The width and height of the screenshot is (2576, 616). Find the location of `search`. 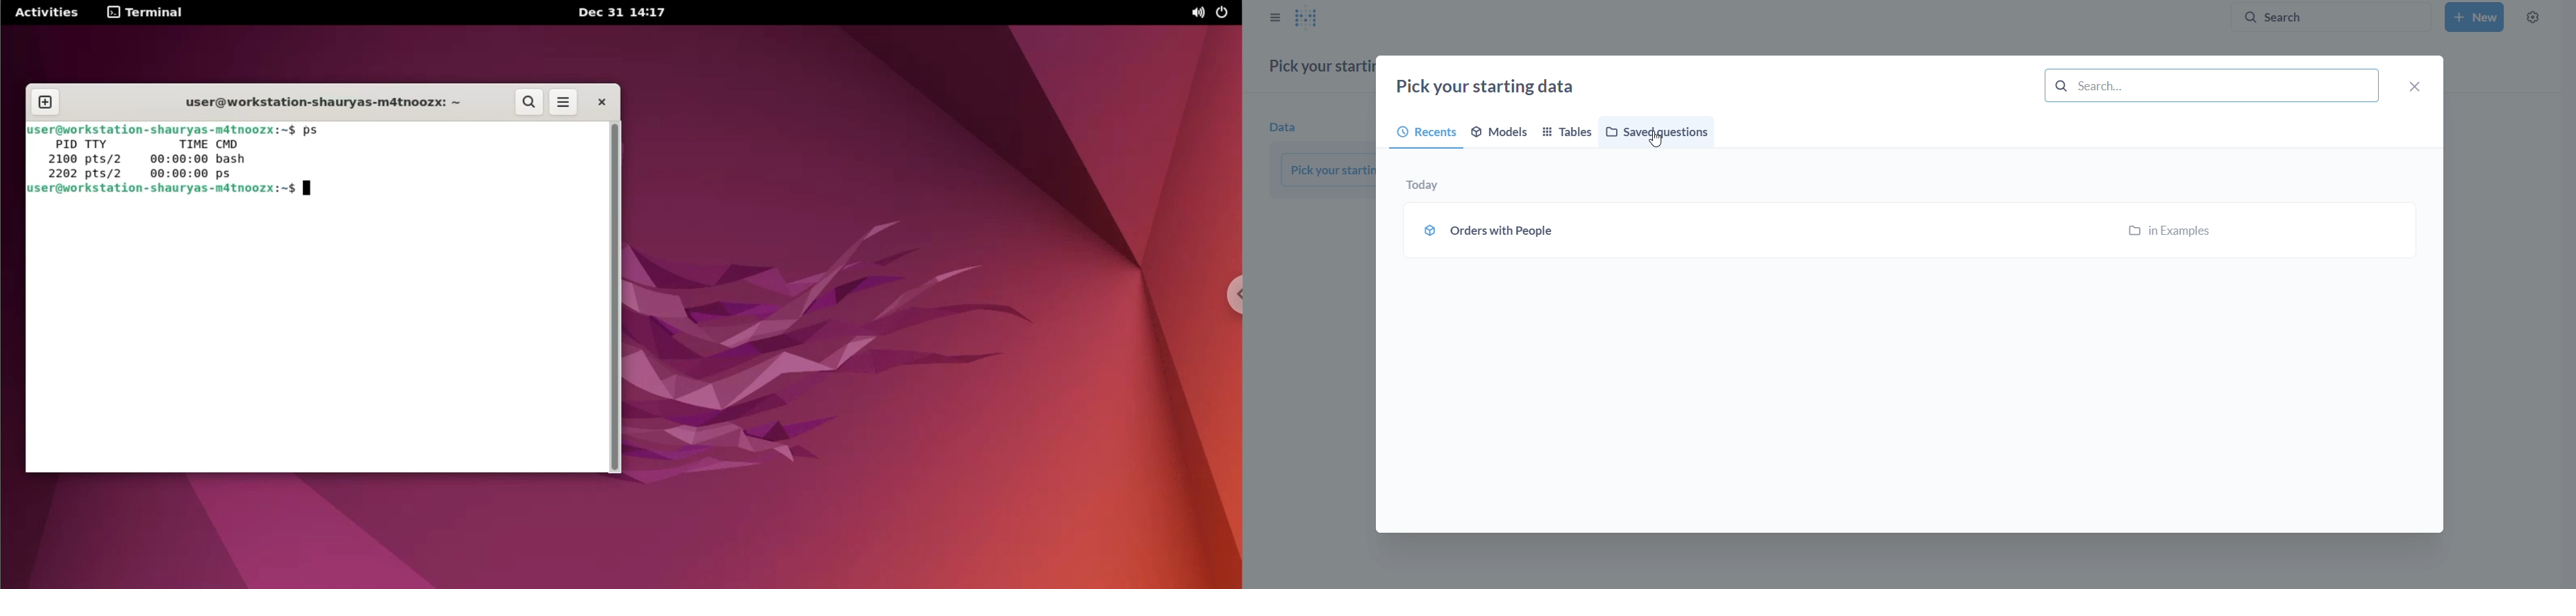

search is located at coordinates (2323, 17).